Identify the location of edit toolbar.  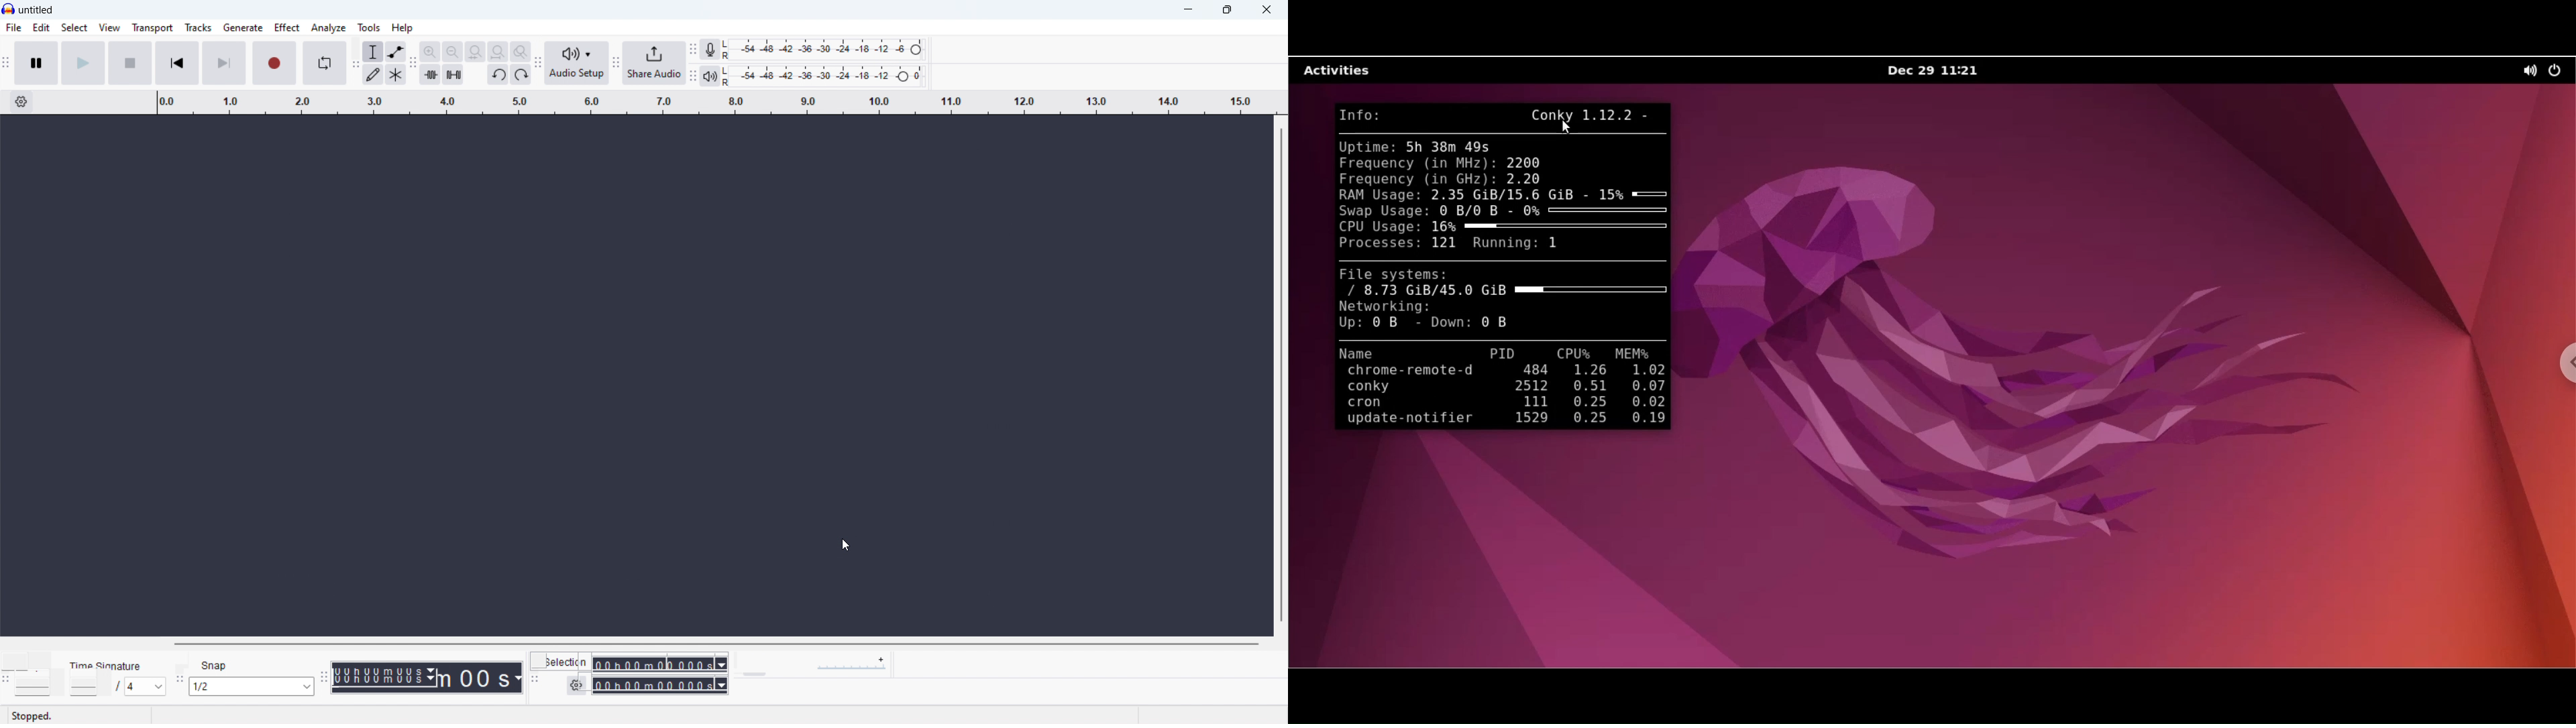
(413, 65).